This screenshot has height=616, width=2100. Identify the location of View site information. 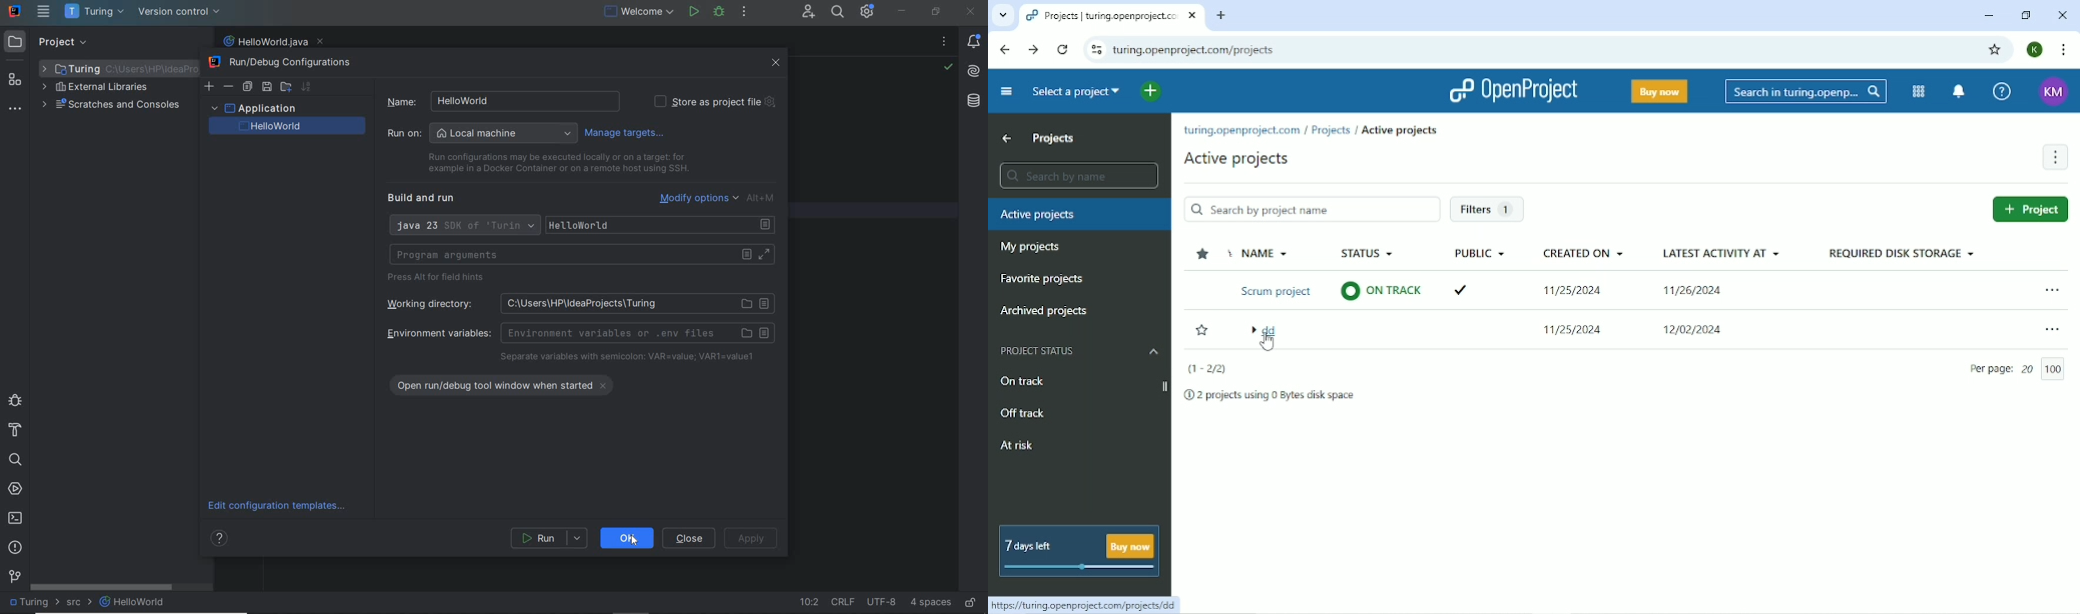
(1095, 49).